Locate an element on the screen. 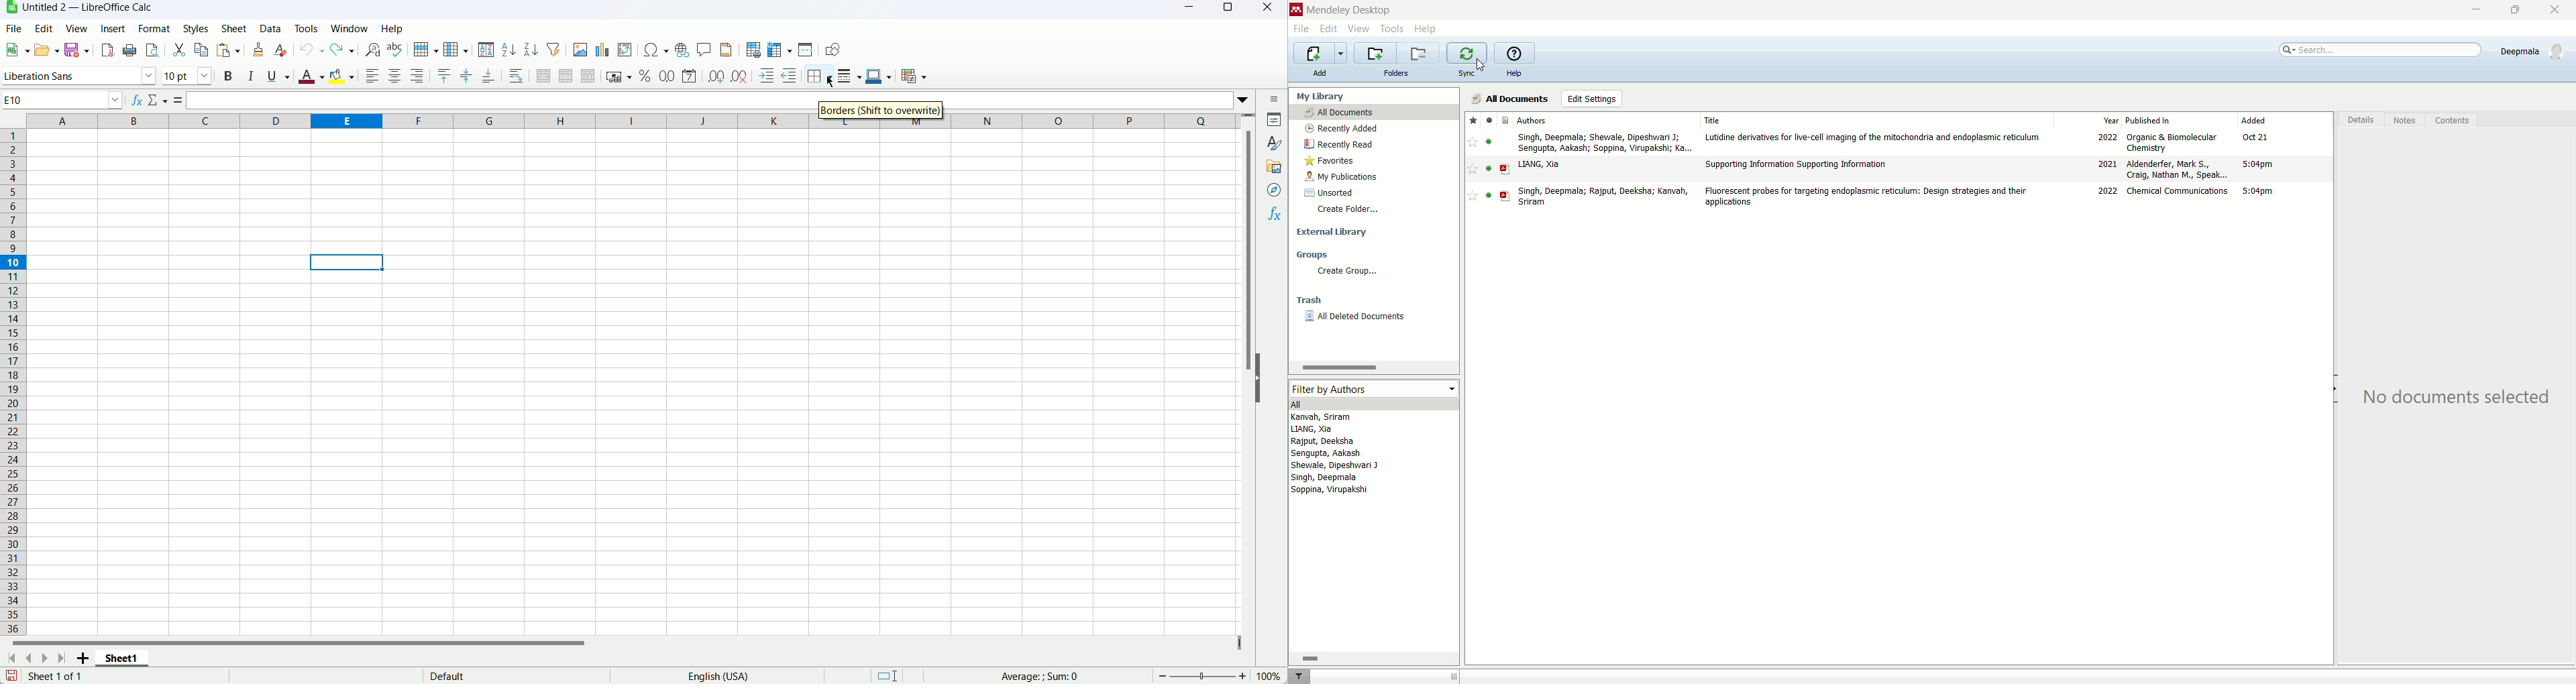 The width and height of the screenshot is (2576, 700). view is located at coordinates (1359, 29).